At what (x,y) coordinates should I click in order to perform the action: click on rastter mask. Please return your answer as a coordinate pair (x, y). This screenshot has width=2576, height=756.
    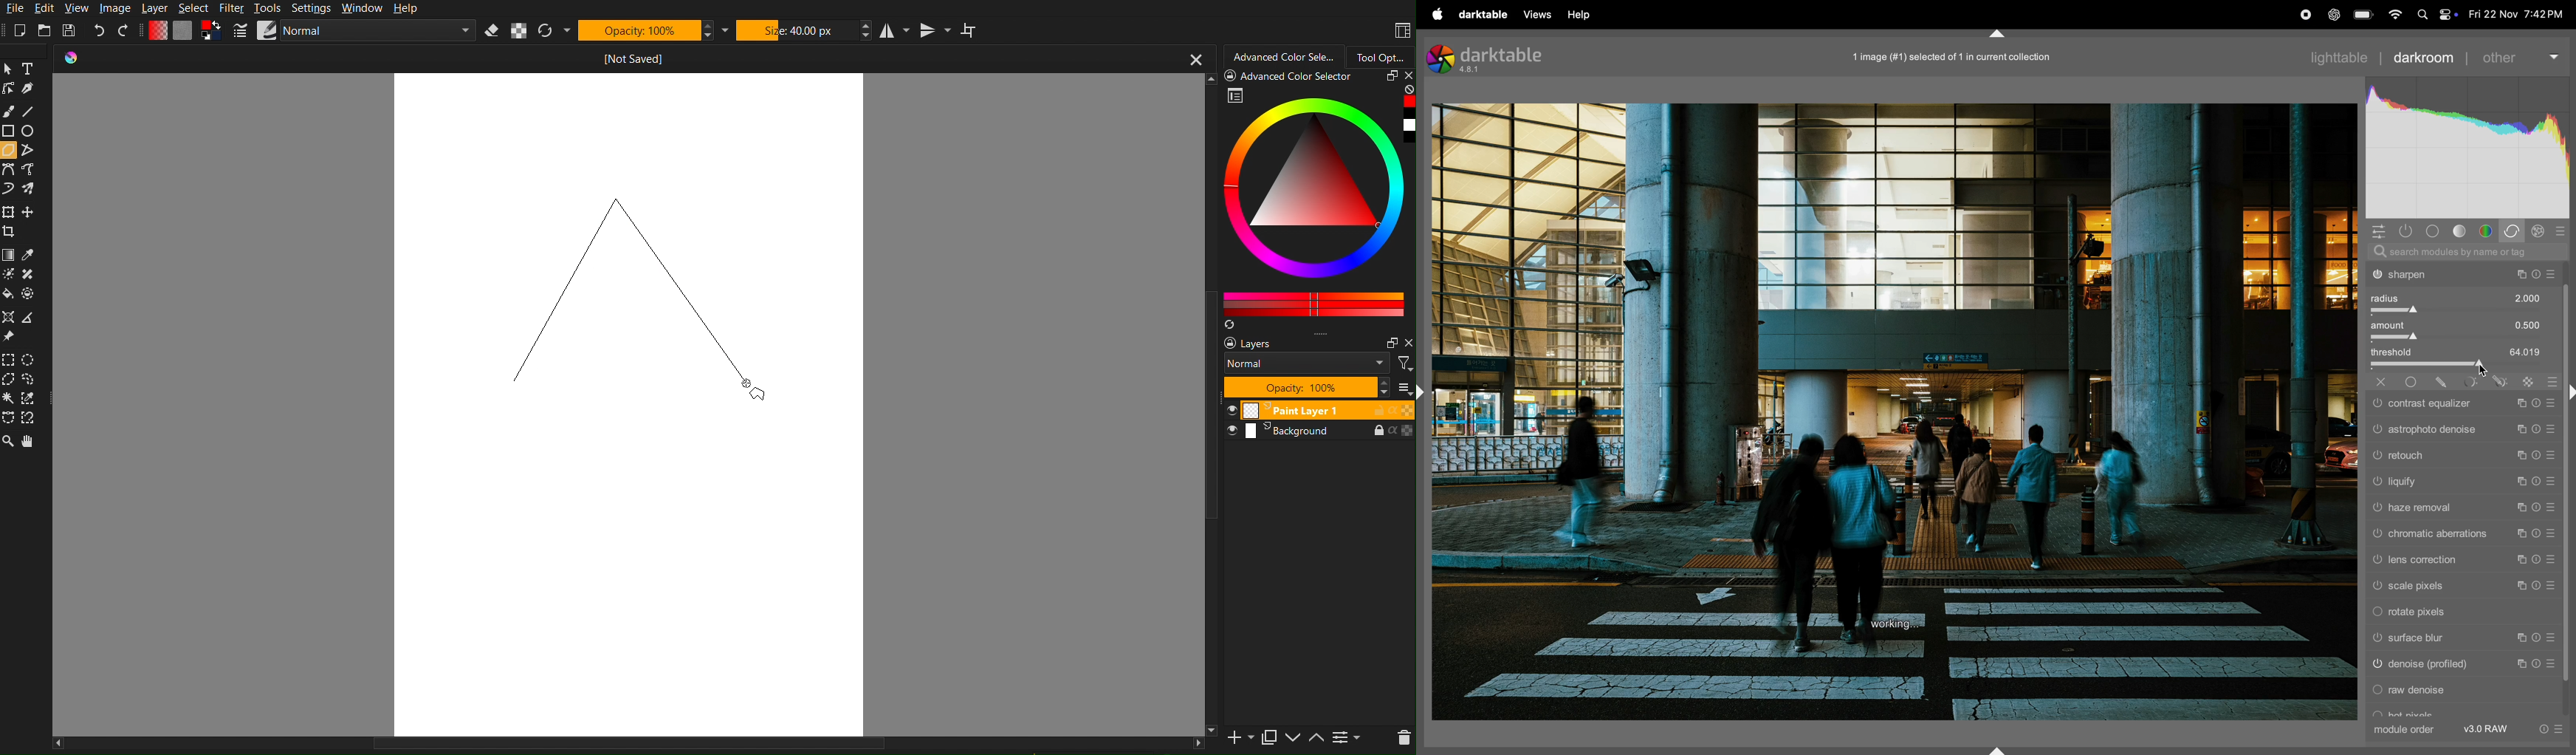
    Looking at the image, I should click on (2524, 379).